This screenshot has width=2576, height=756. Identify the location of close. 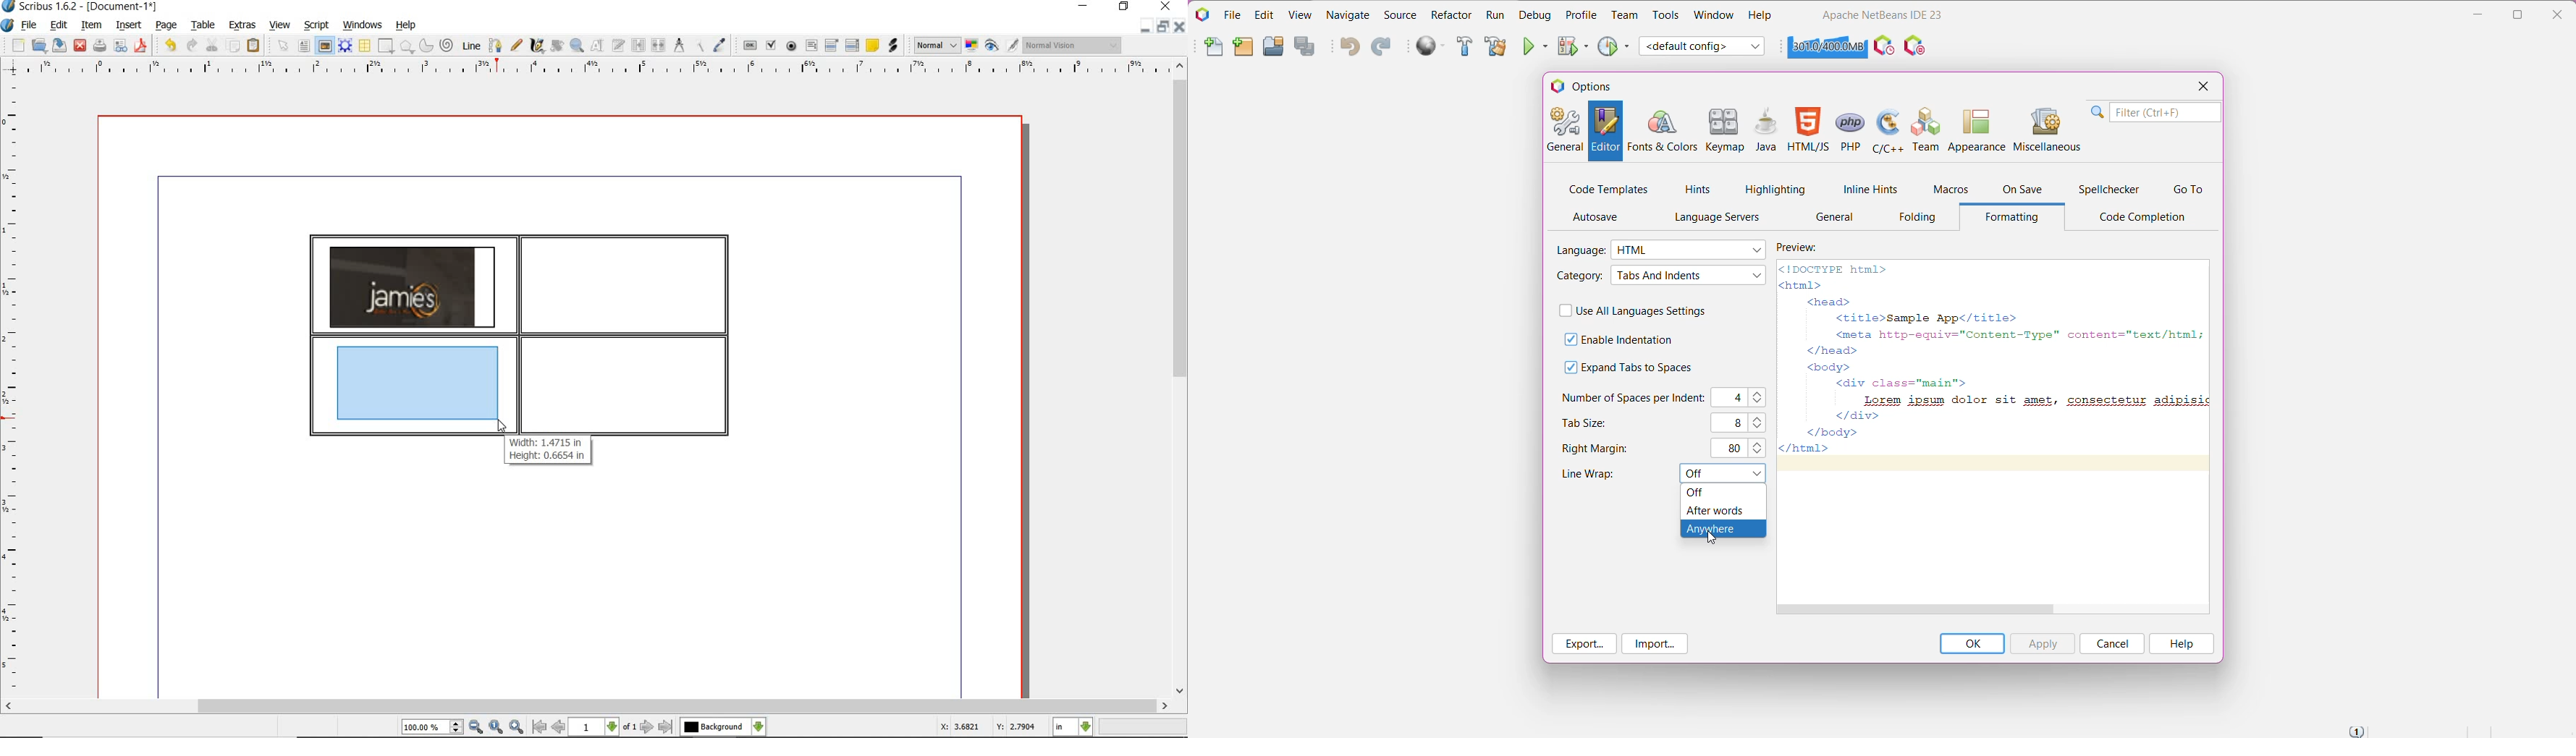
(1179, 27).